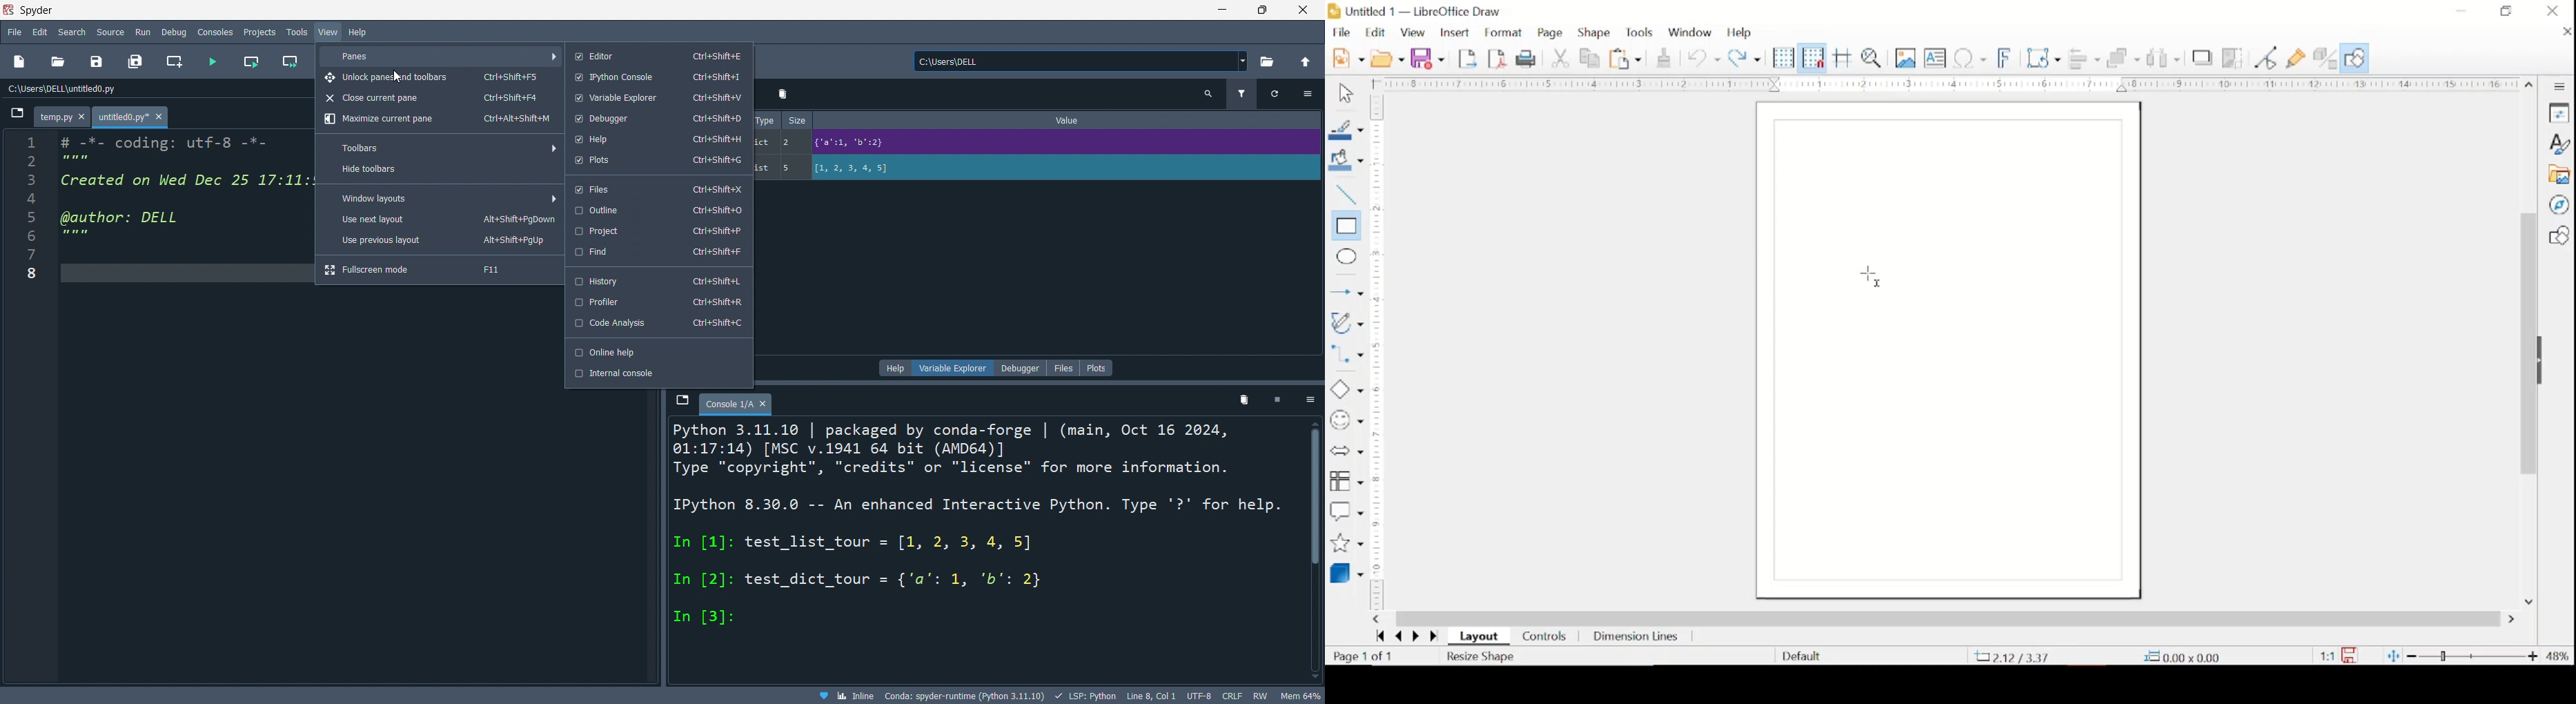 The image size is (2576, 728). I want to click on scroll down arrow, so click(2527, 600).